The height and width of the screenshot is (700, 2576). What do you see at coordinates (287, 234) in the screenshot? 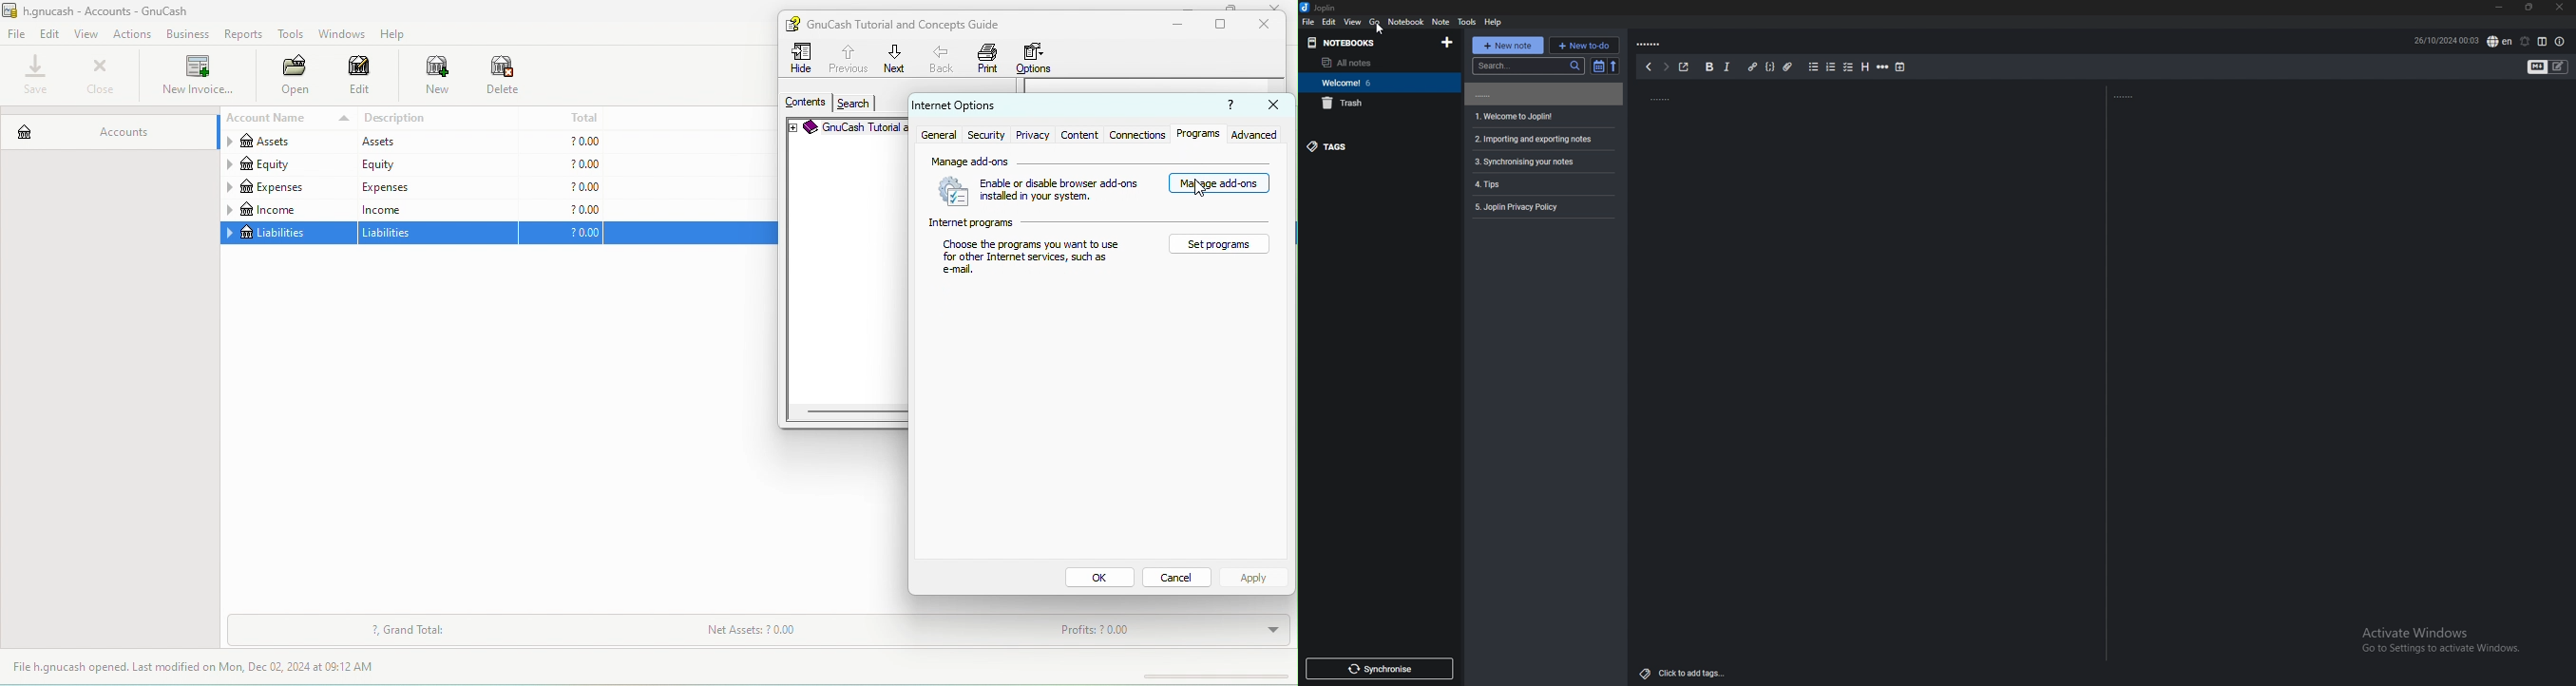
I see `liabilities` at bounding box center [287, 234].